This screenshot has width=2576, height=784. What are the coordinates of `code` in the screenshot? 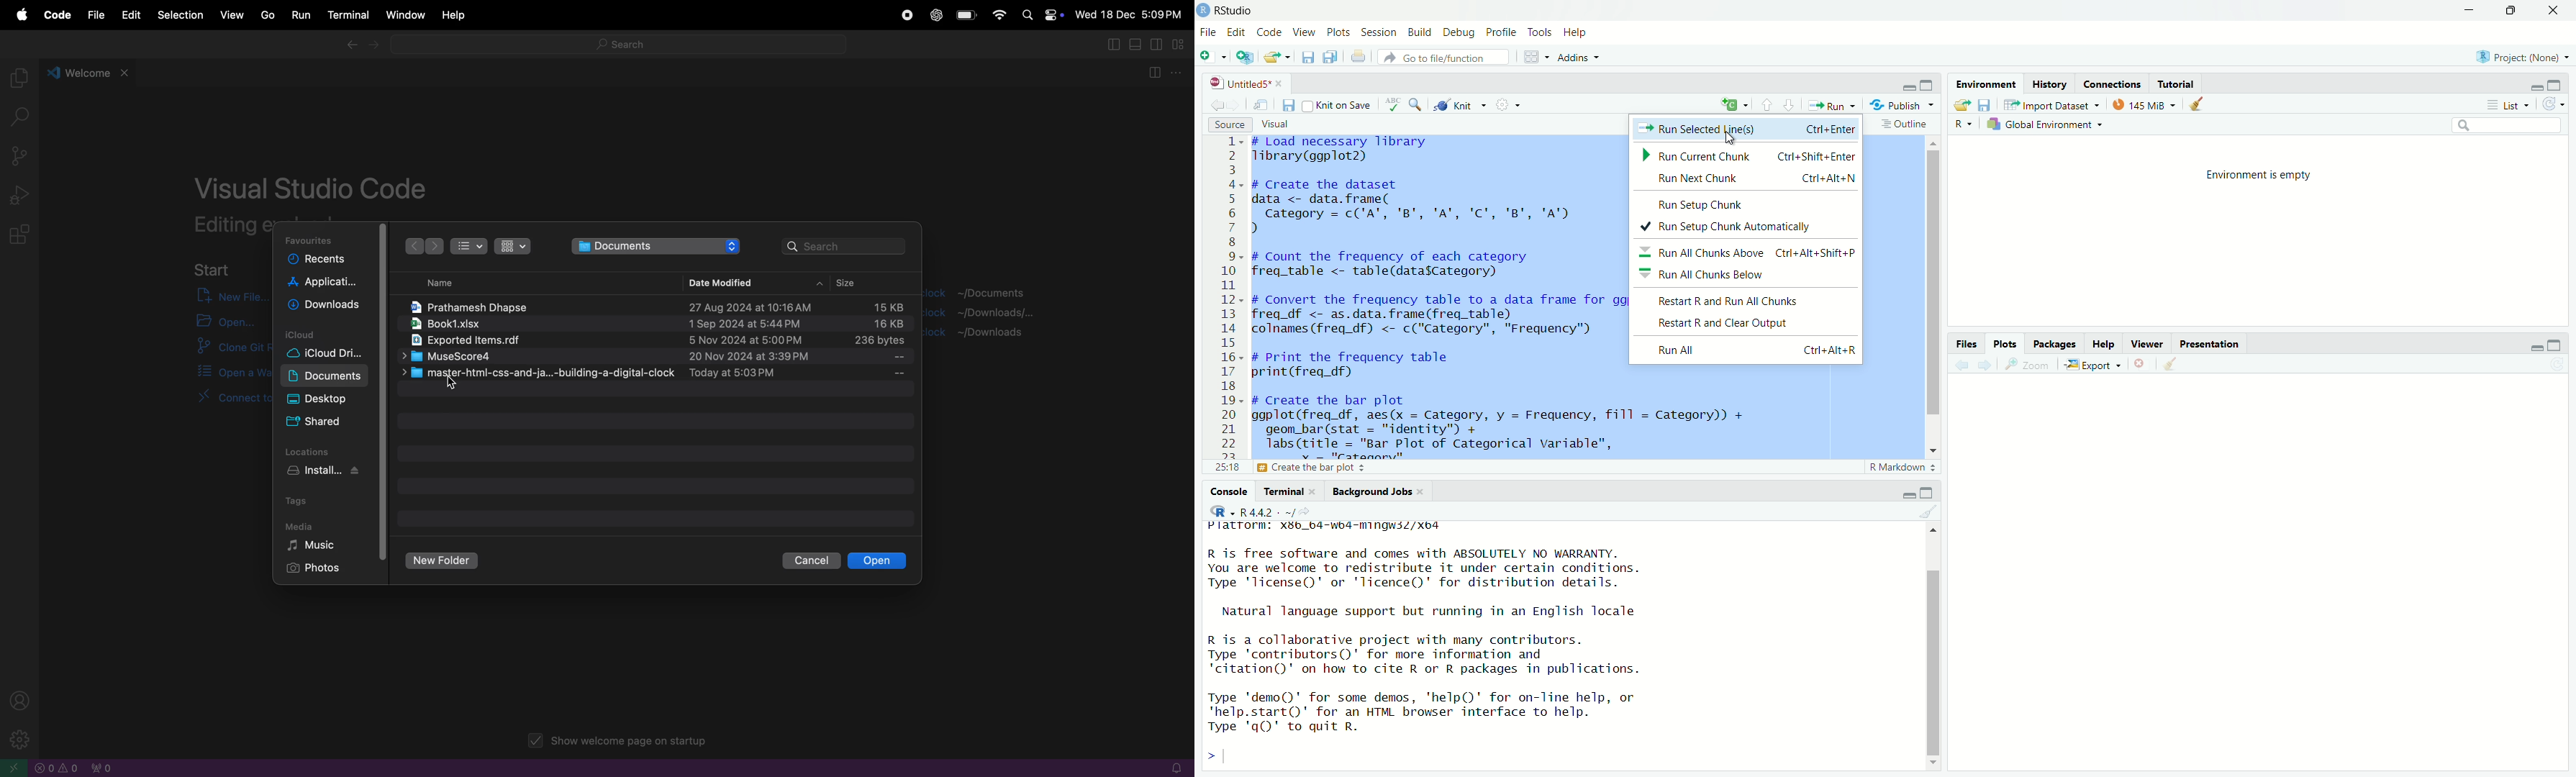 It's located at (1269, 30).